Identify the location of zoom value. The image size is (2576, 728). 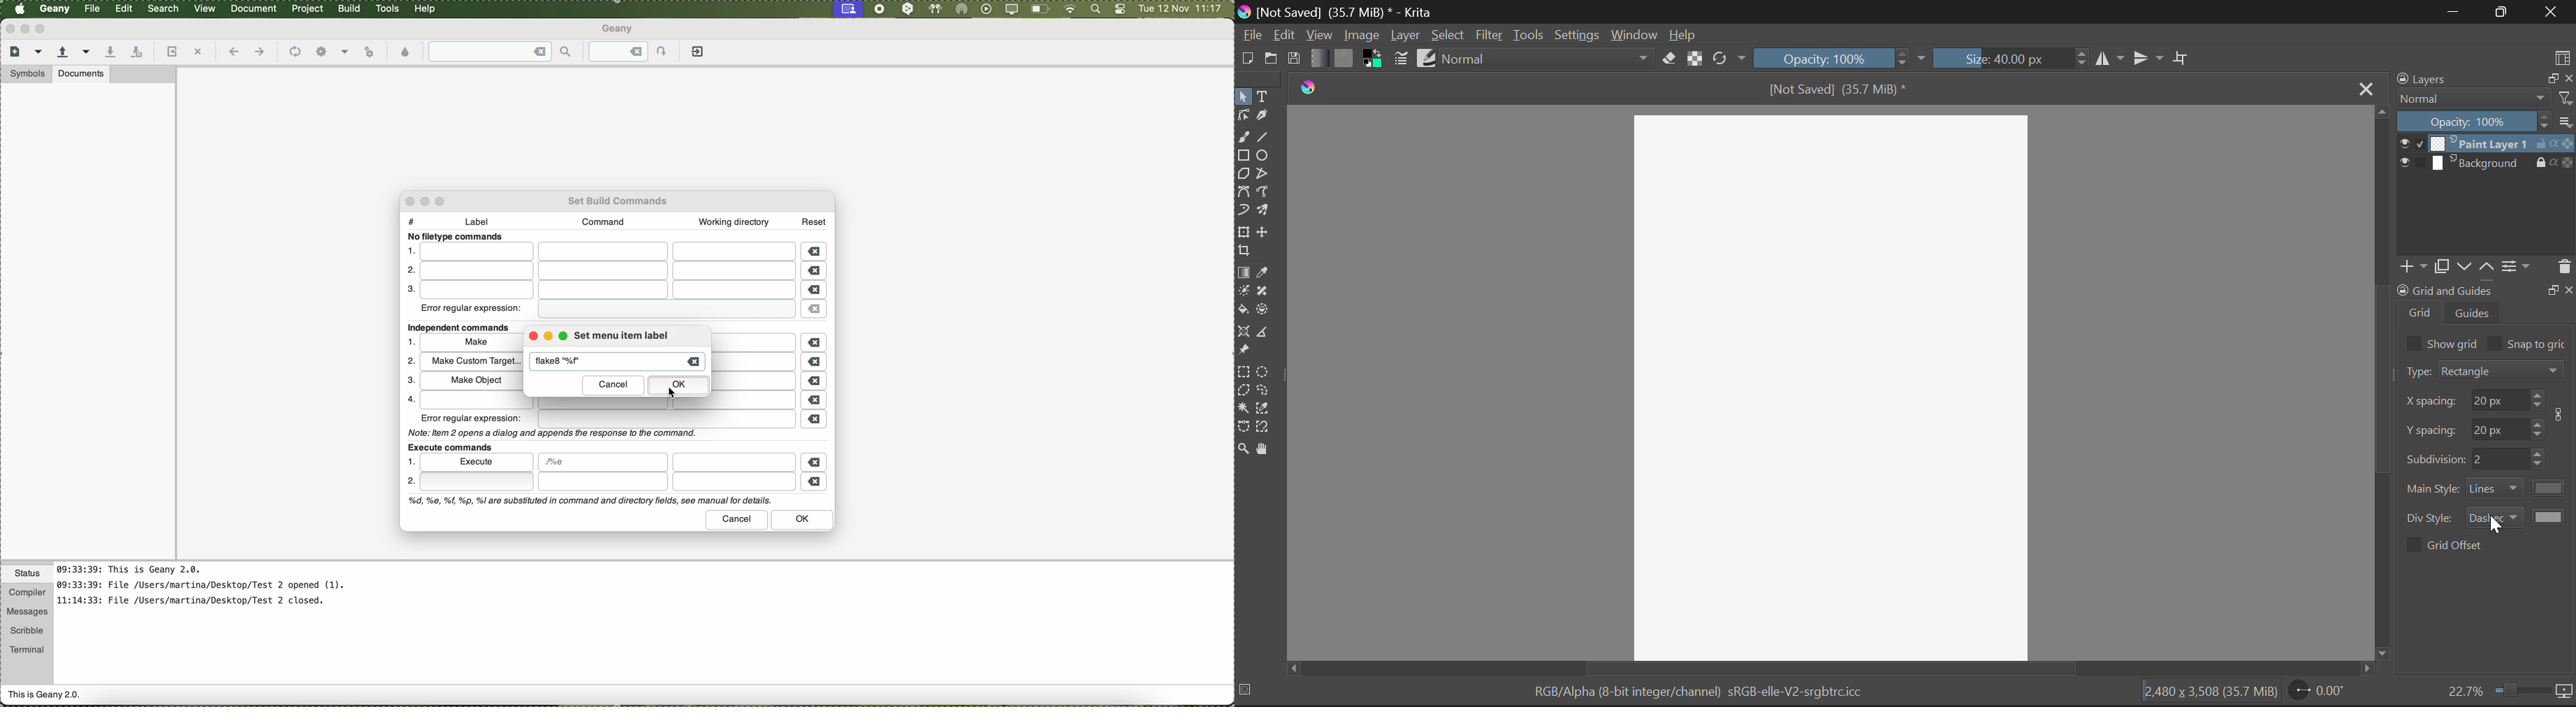
(2465, 690).